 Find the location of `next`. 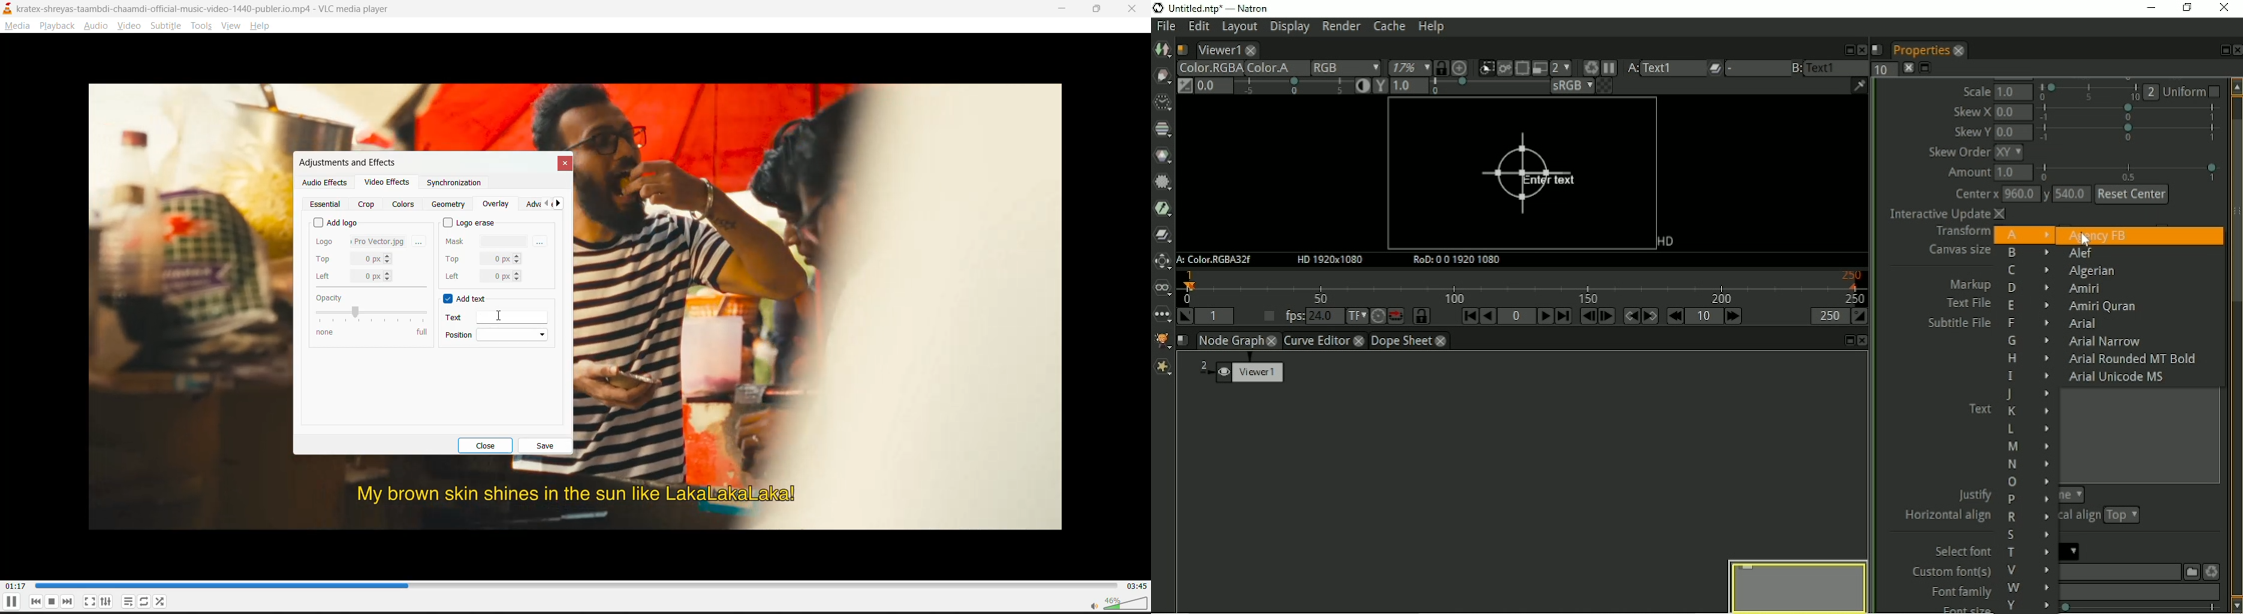

next is located at coordinates (560, 205).